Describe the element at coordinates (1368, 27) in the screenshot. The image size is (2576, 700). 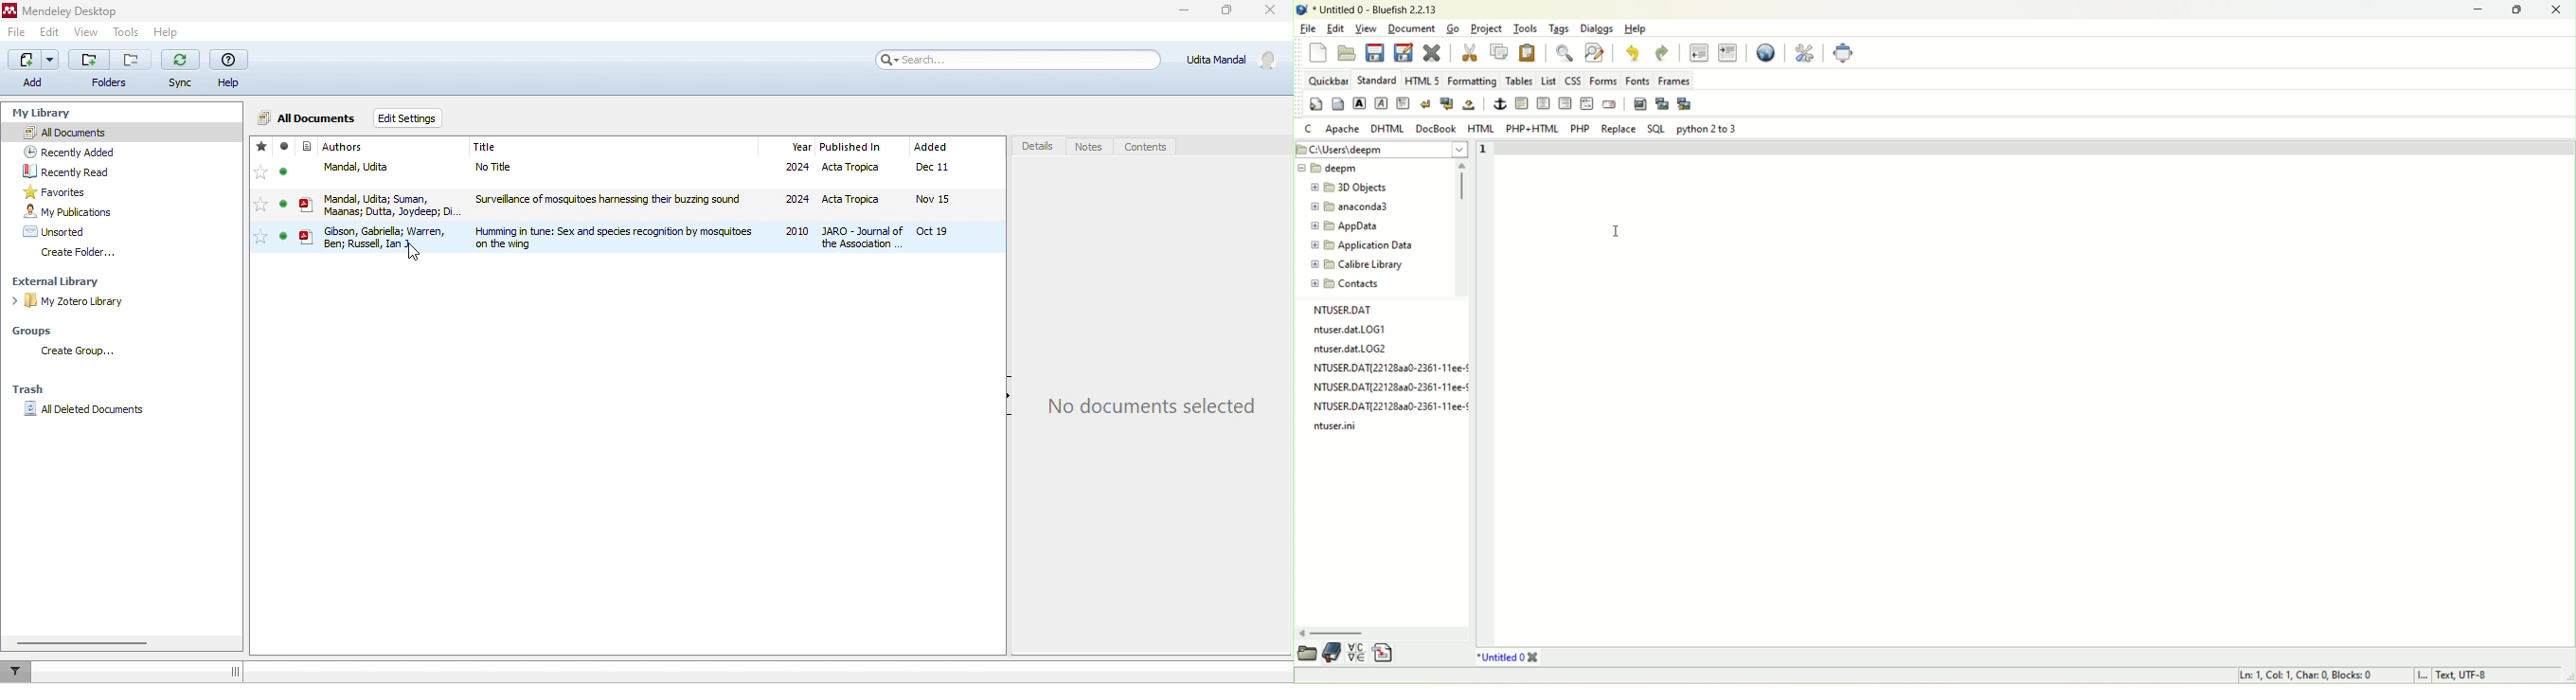
I see `view` at that location.